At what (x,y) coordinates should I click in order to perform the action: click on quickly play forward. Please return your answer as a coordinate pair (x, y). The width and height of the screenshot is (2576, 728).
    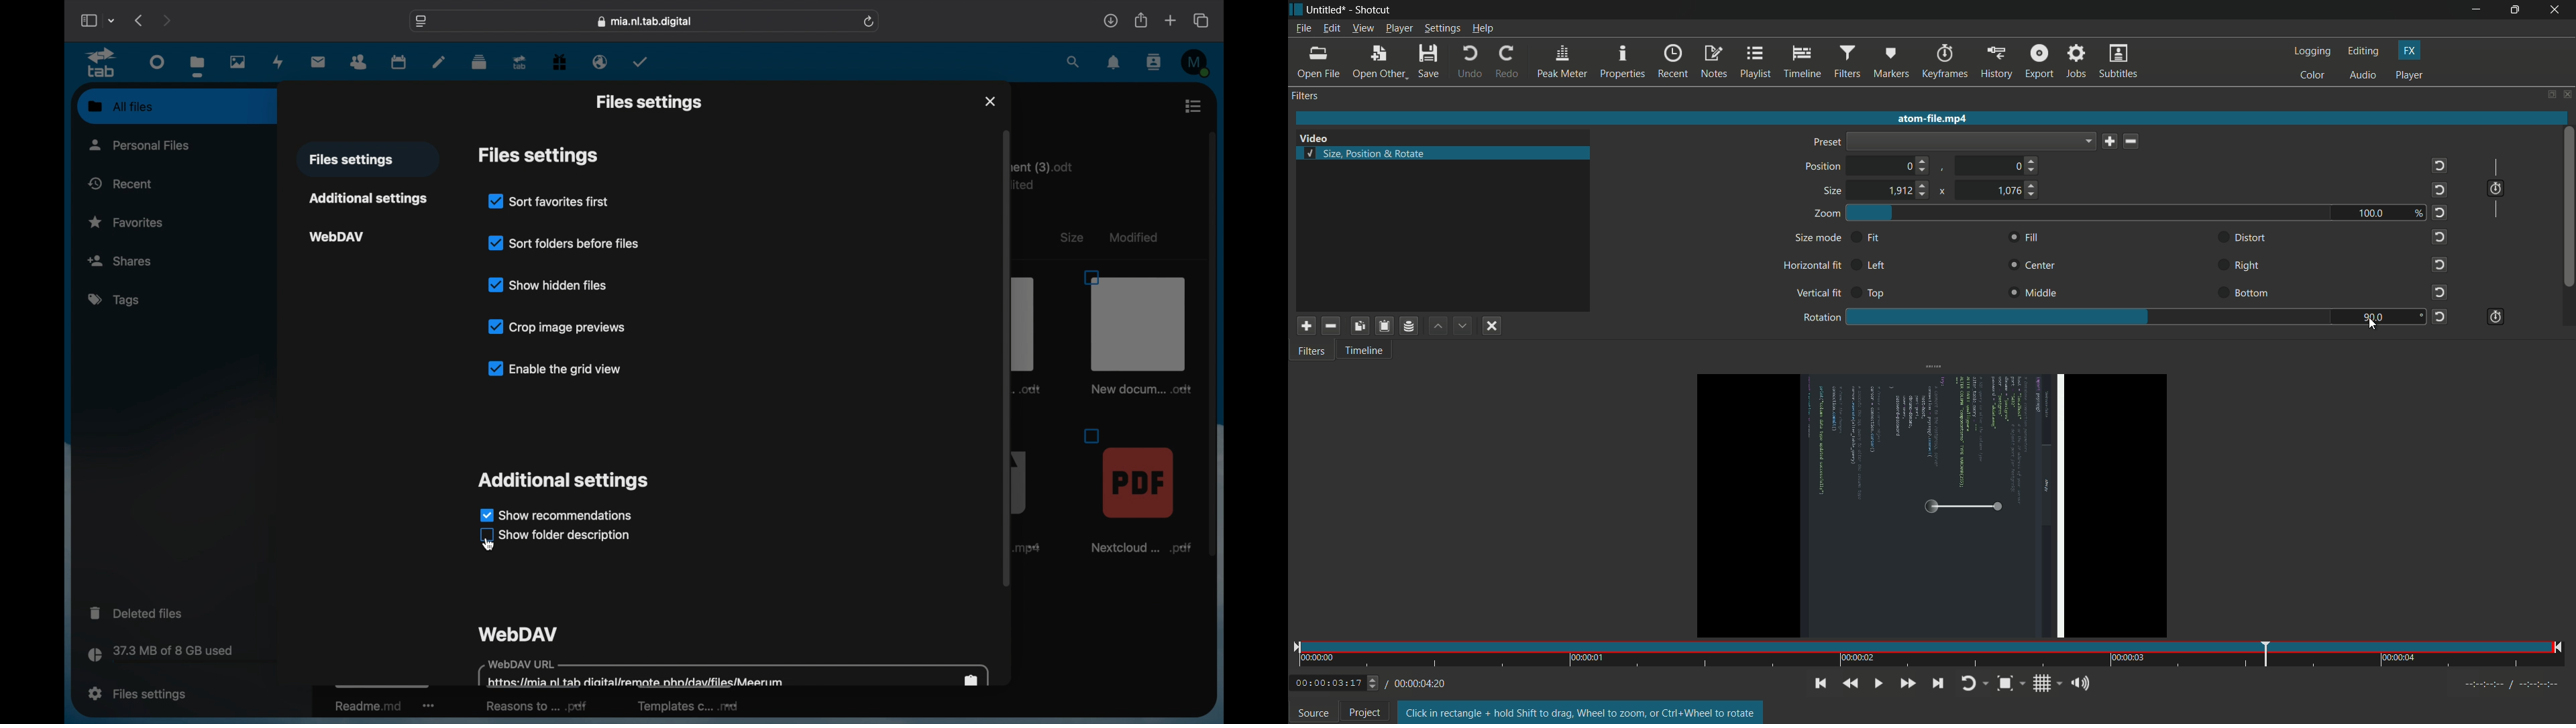
    Looking at the image, I should click on (1907, 684).